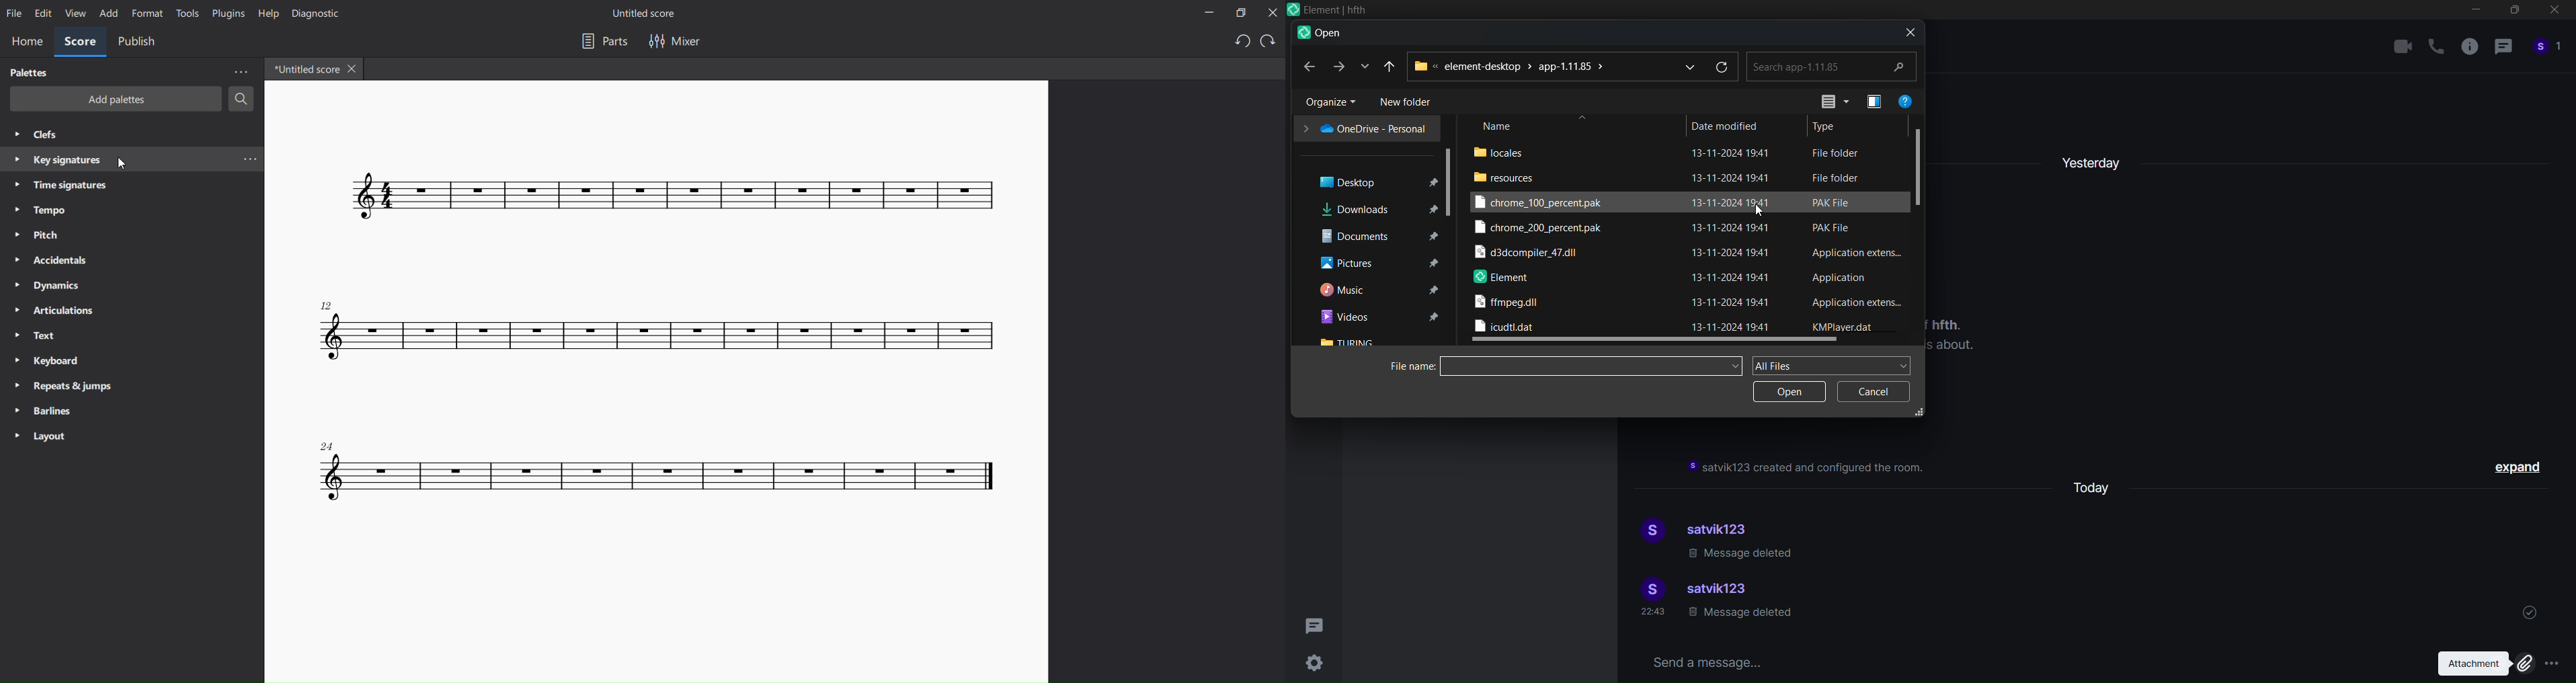  Describe the element at coordinates (1829, 126) in the screenshot. I see `type` at that location.